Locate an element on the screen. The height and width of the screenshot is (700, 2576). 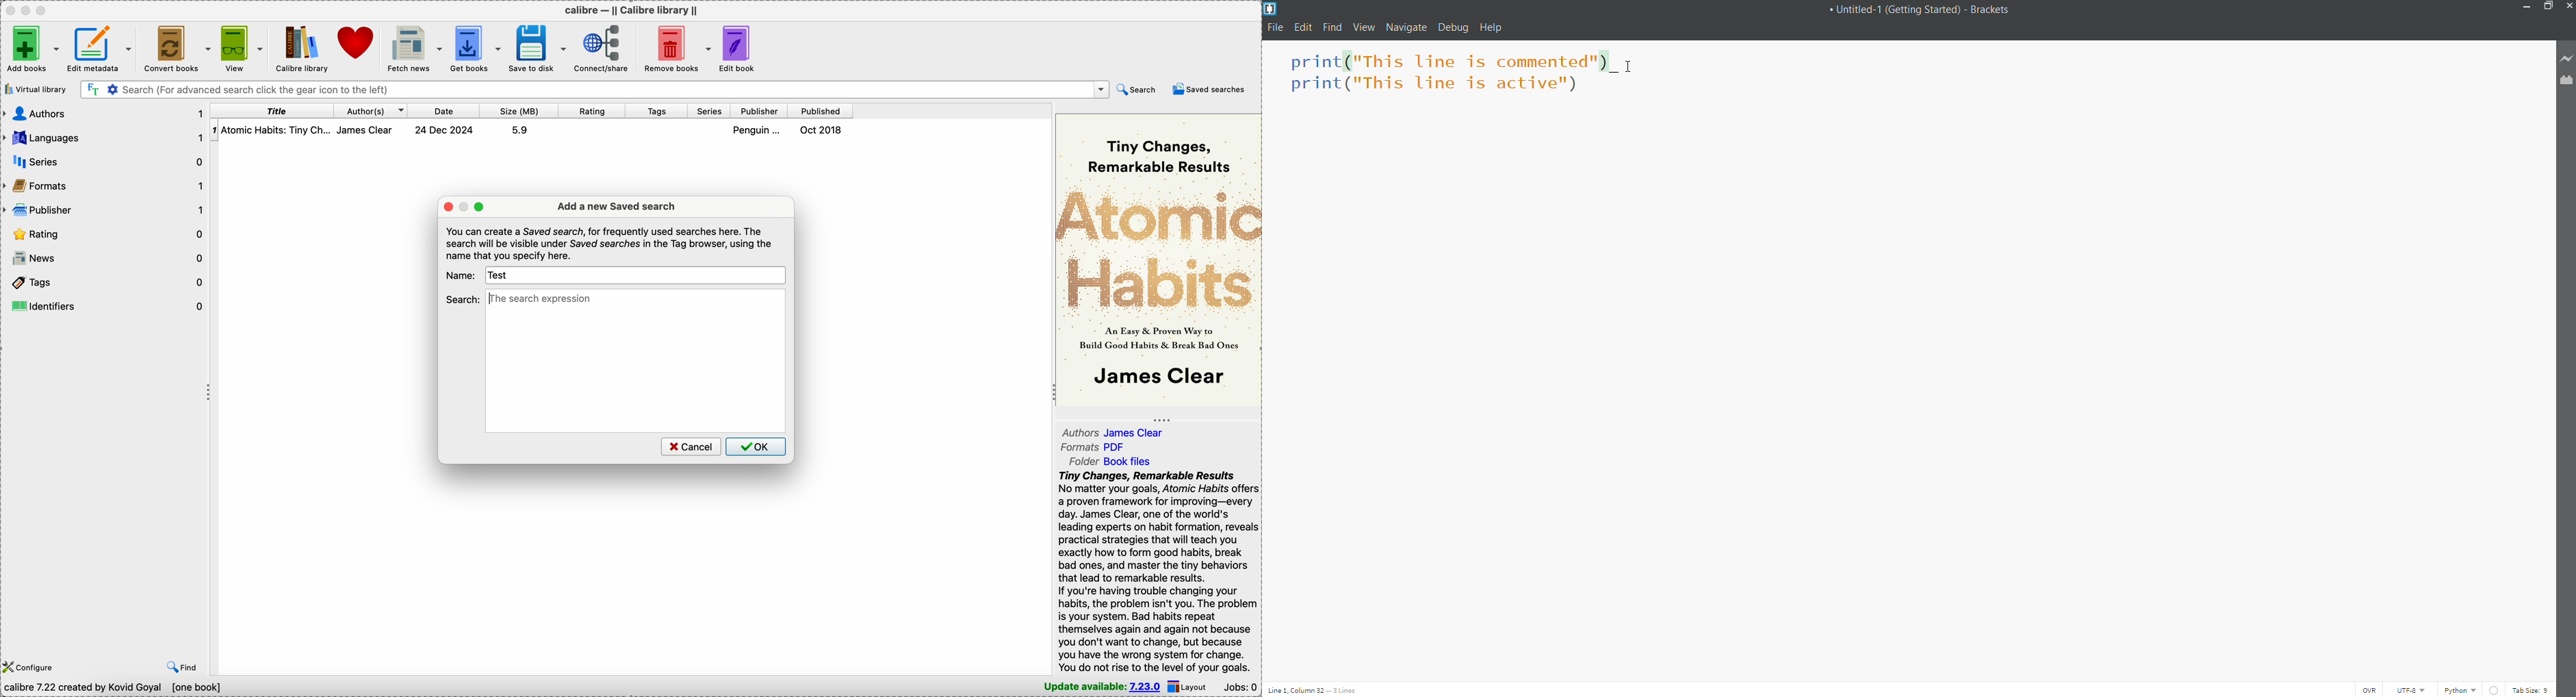
Calibre library is located at coordinates (301, 48).